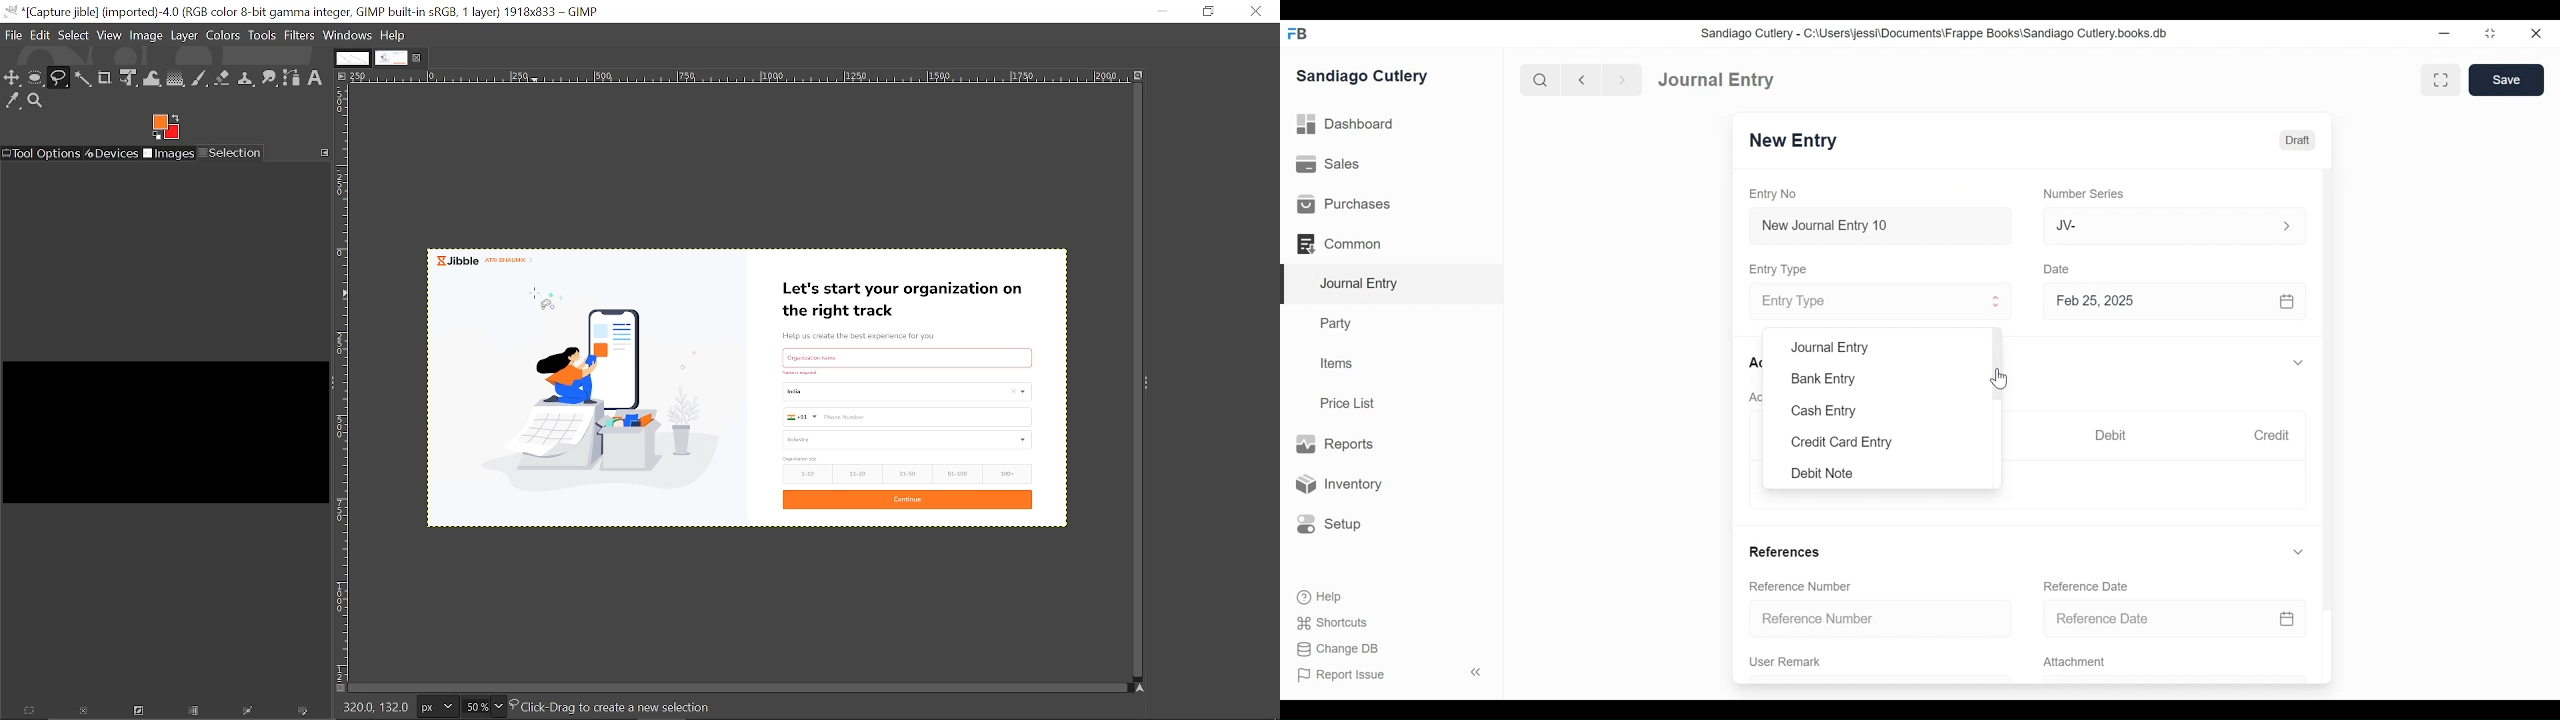 This screenshot has height=728, width=2576. What do you see at coordinates (262, 35) in the screenshot?
I see `` at bounding box center [262, 35].